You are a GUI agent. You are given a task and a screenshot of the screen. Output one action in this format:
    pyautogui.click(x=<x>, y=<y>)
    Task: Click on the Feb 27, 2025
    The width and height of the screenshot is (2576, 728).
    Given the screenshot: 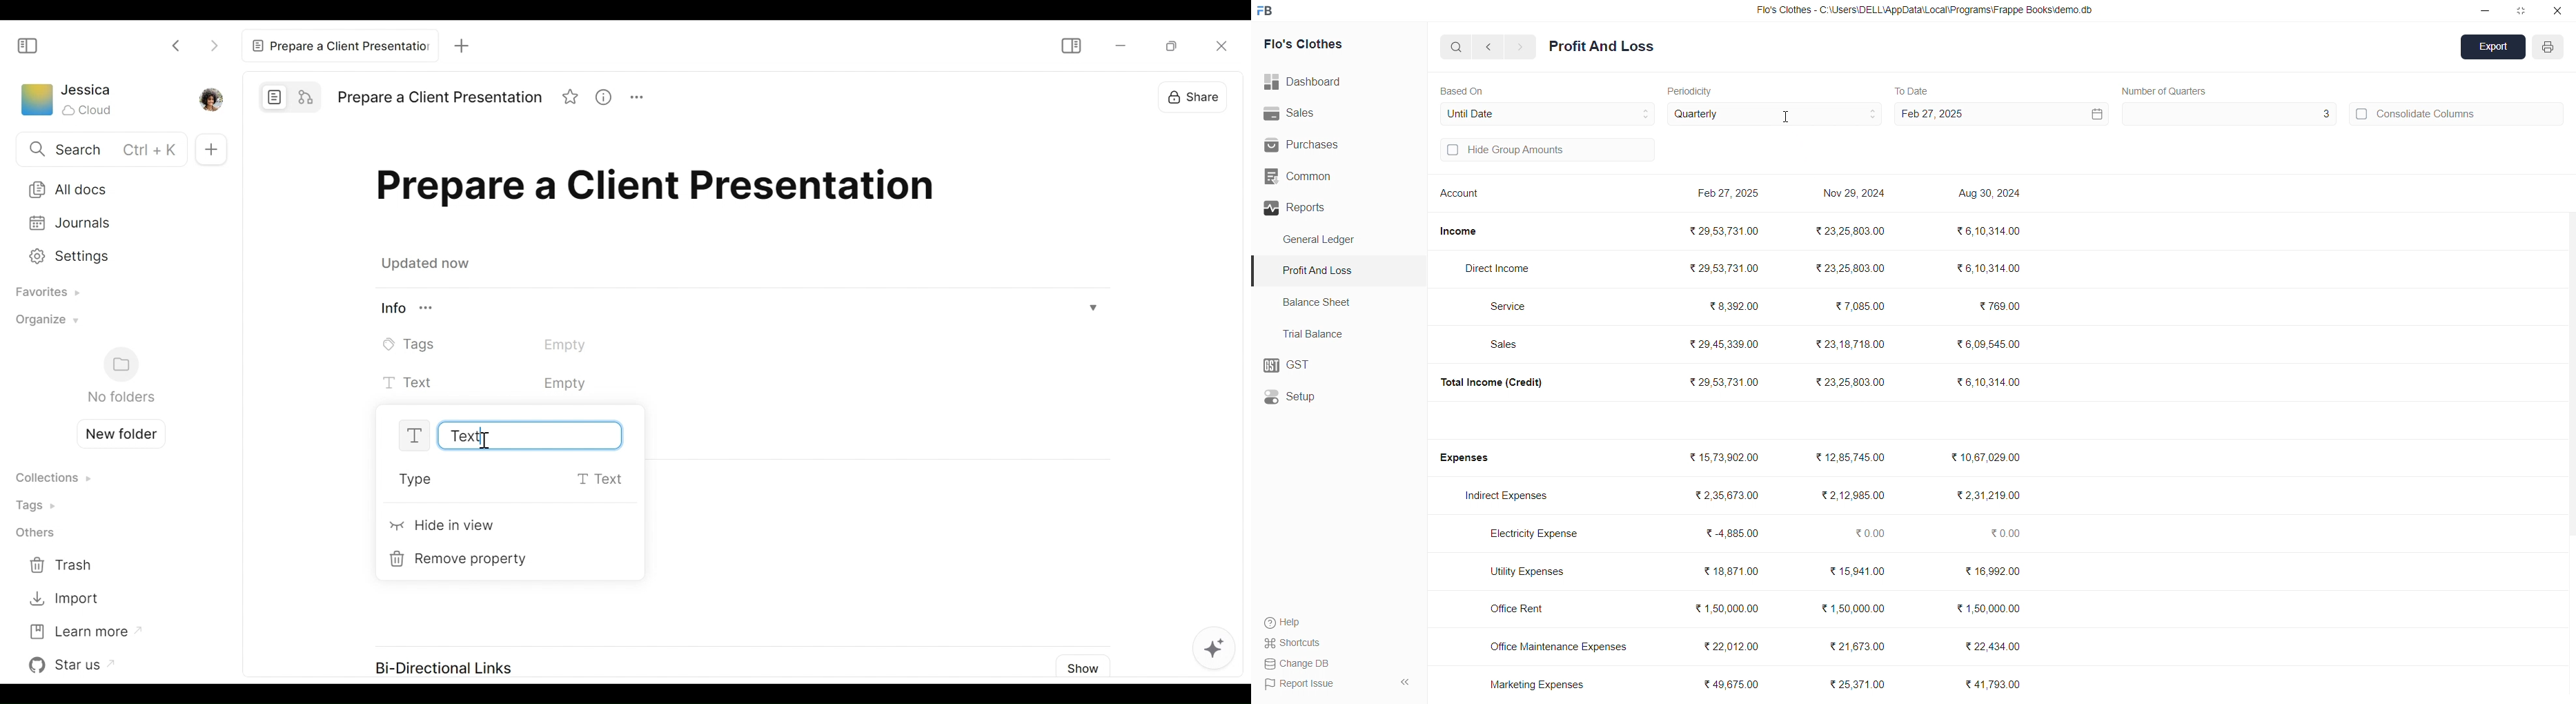 What is the action you would take?
    pyautogui.click(x=1999, y=114)
    